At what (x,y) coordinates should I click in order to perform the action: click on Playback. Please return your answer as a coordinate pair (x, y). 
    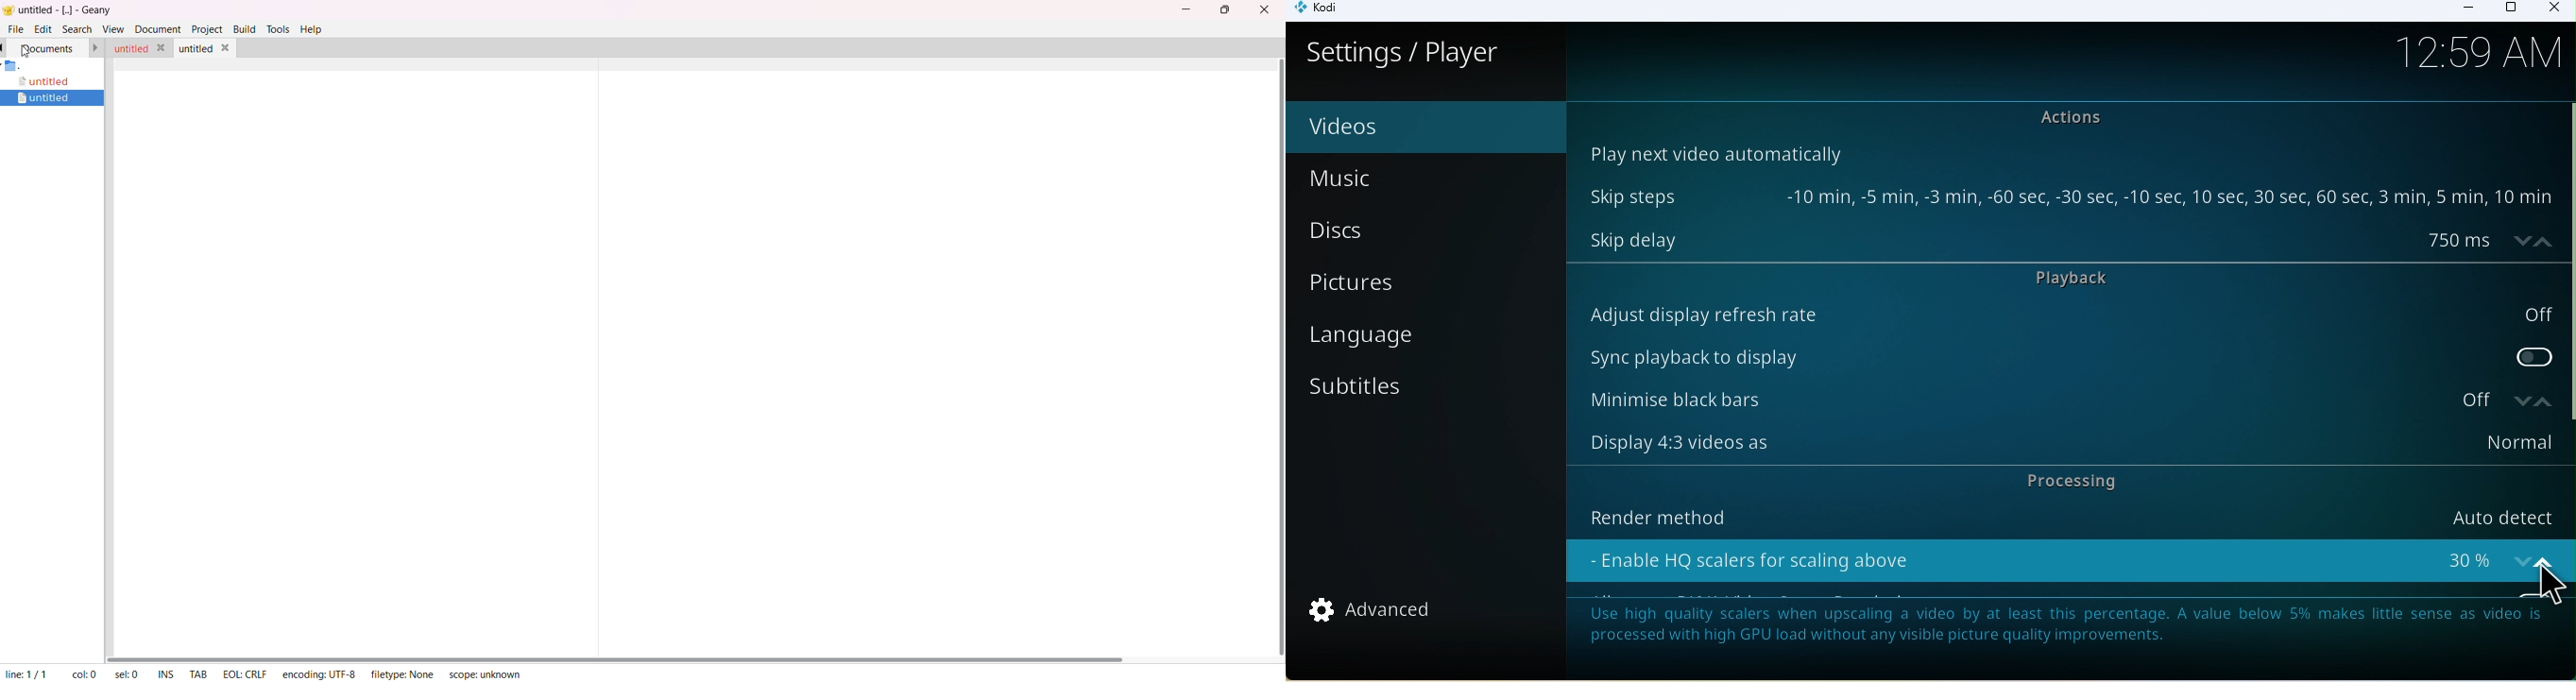
    Looking at the image, I should click on (2088, 280).